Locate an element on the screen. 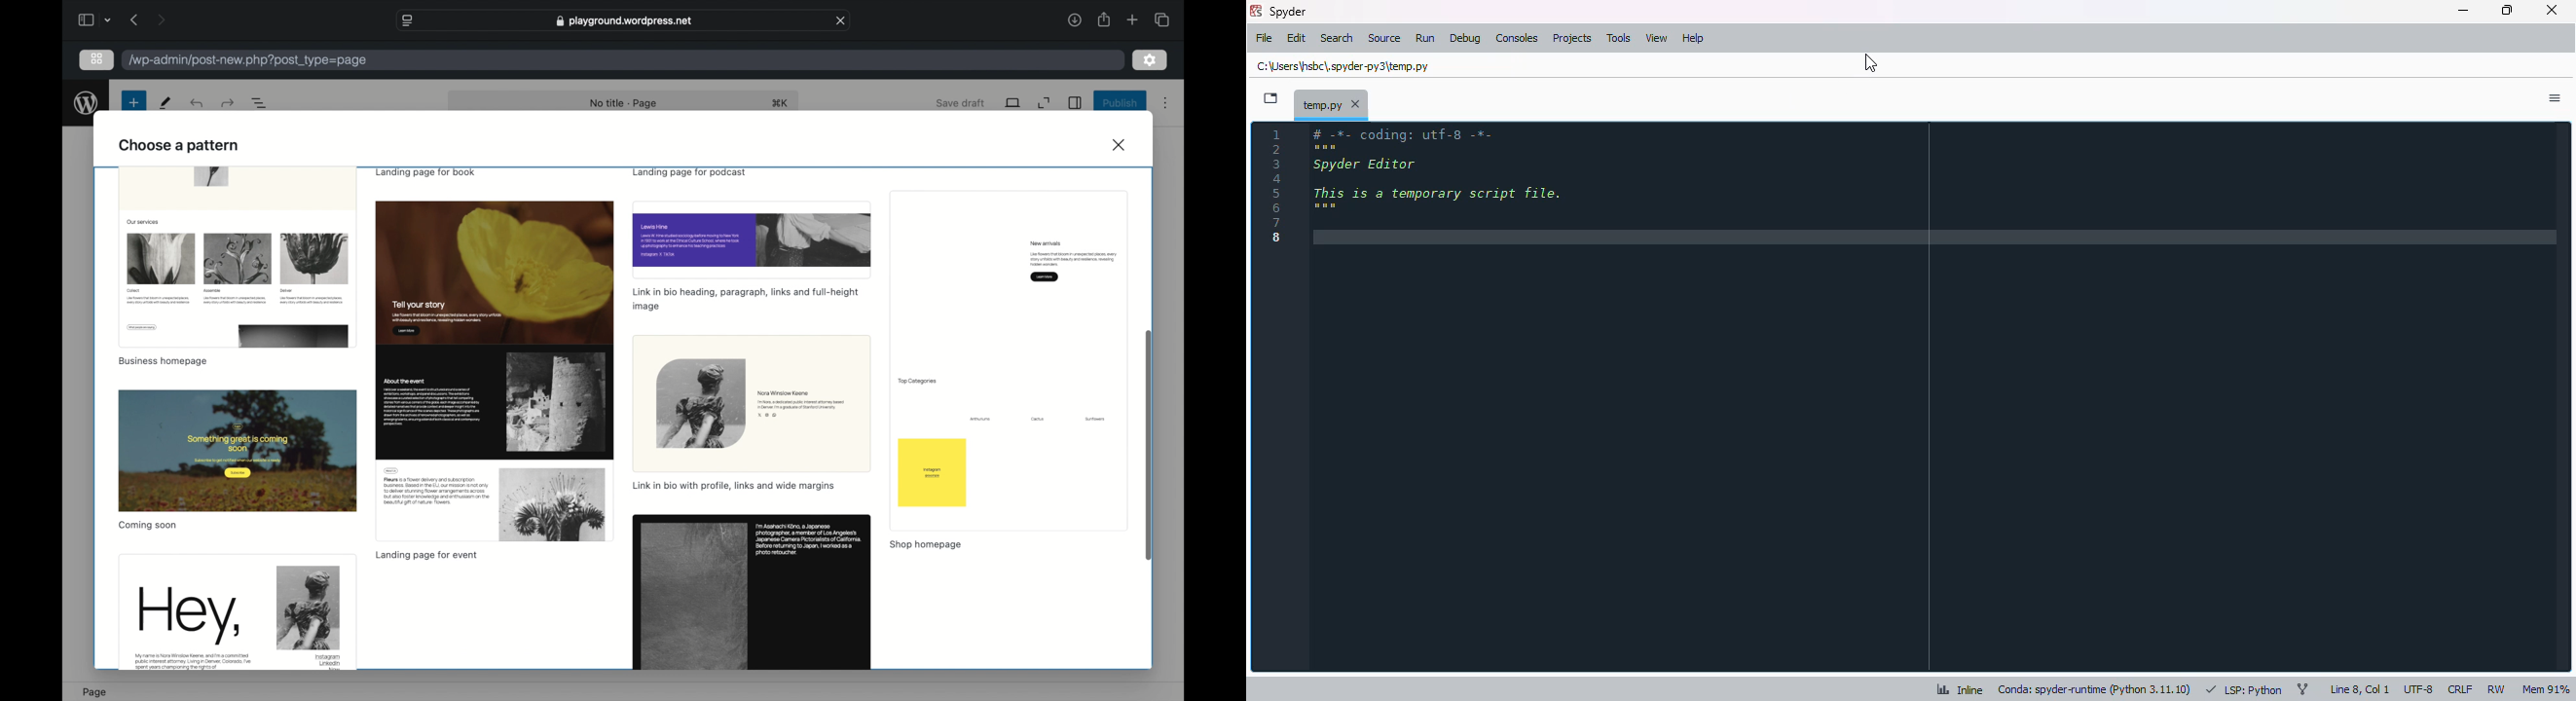  choose pattern is located at coordinates (179, 145).